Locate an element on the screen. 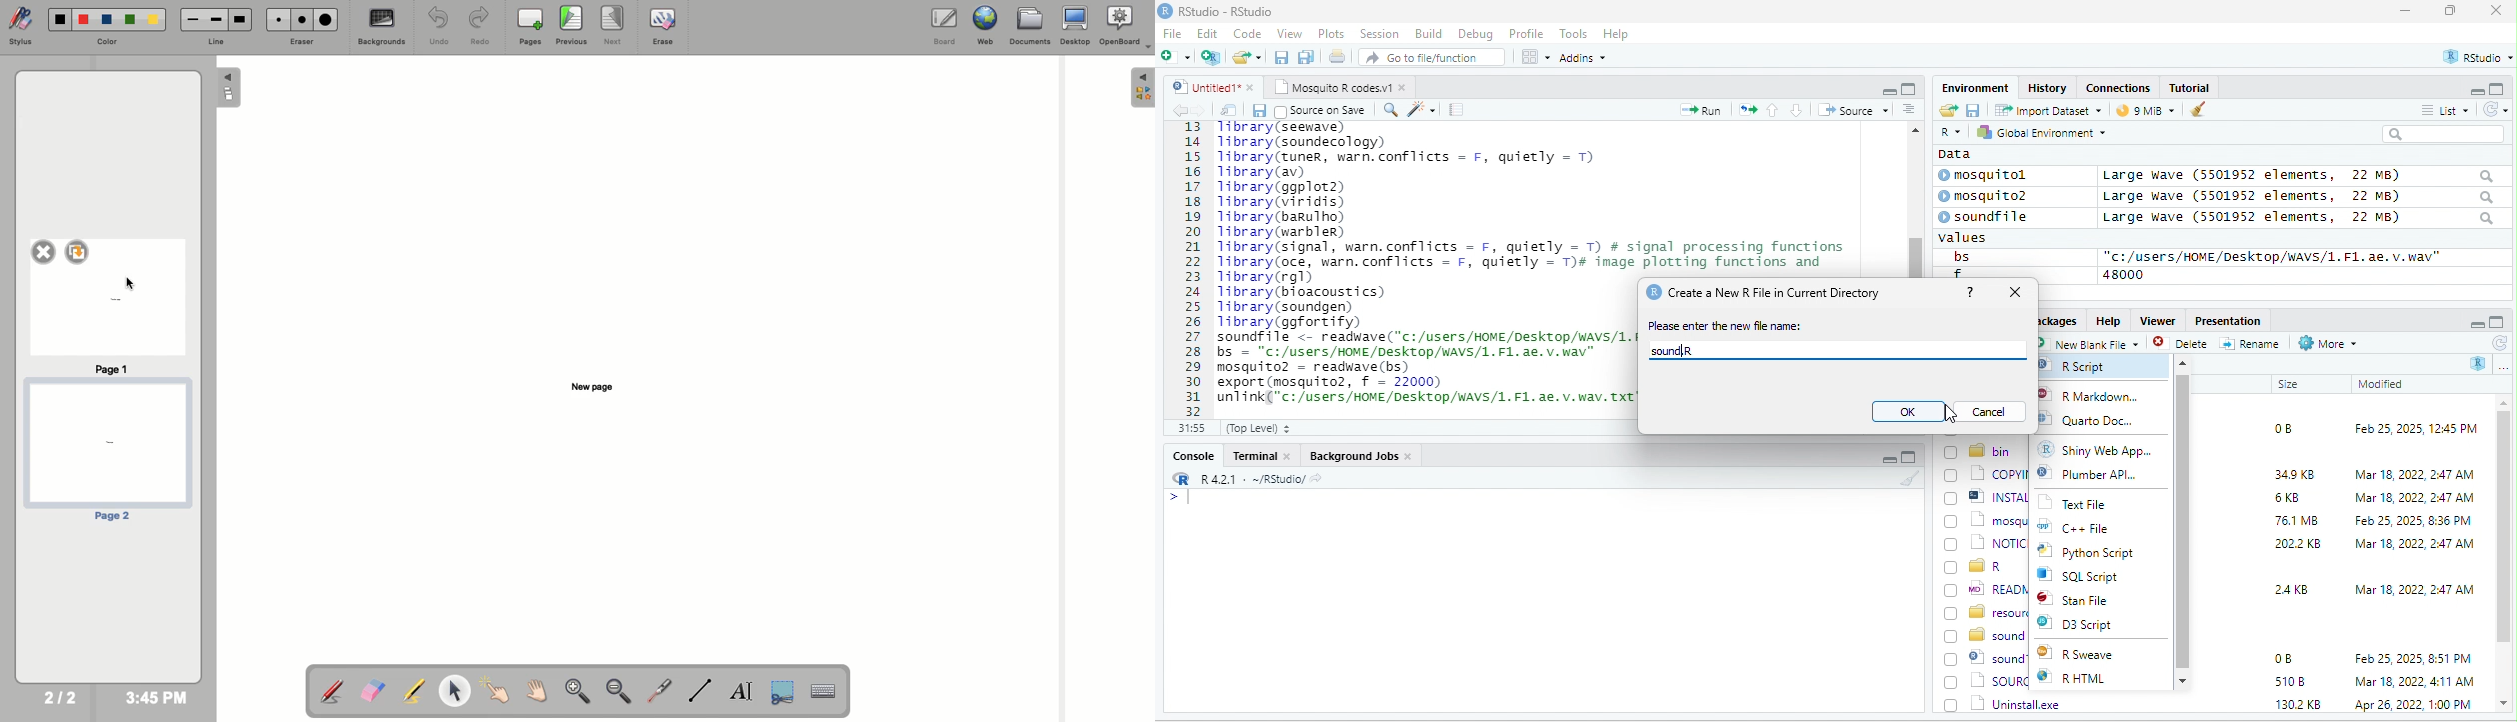  © soundfile is located at coordinates (1992, 216).